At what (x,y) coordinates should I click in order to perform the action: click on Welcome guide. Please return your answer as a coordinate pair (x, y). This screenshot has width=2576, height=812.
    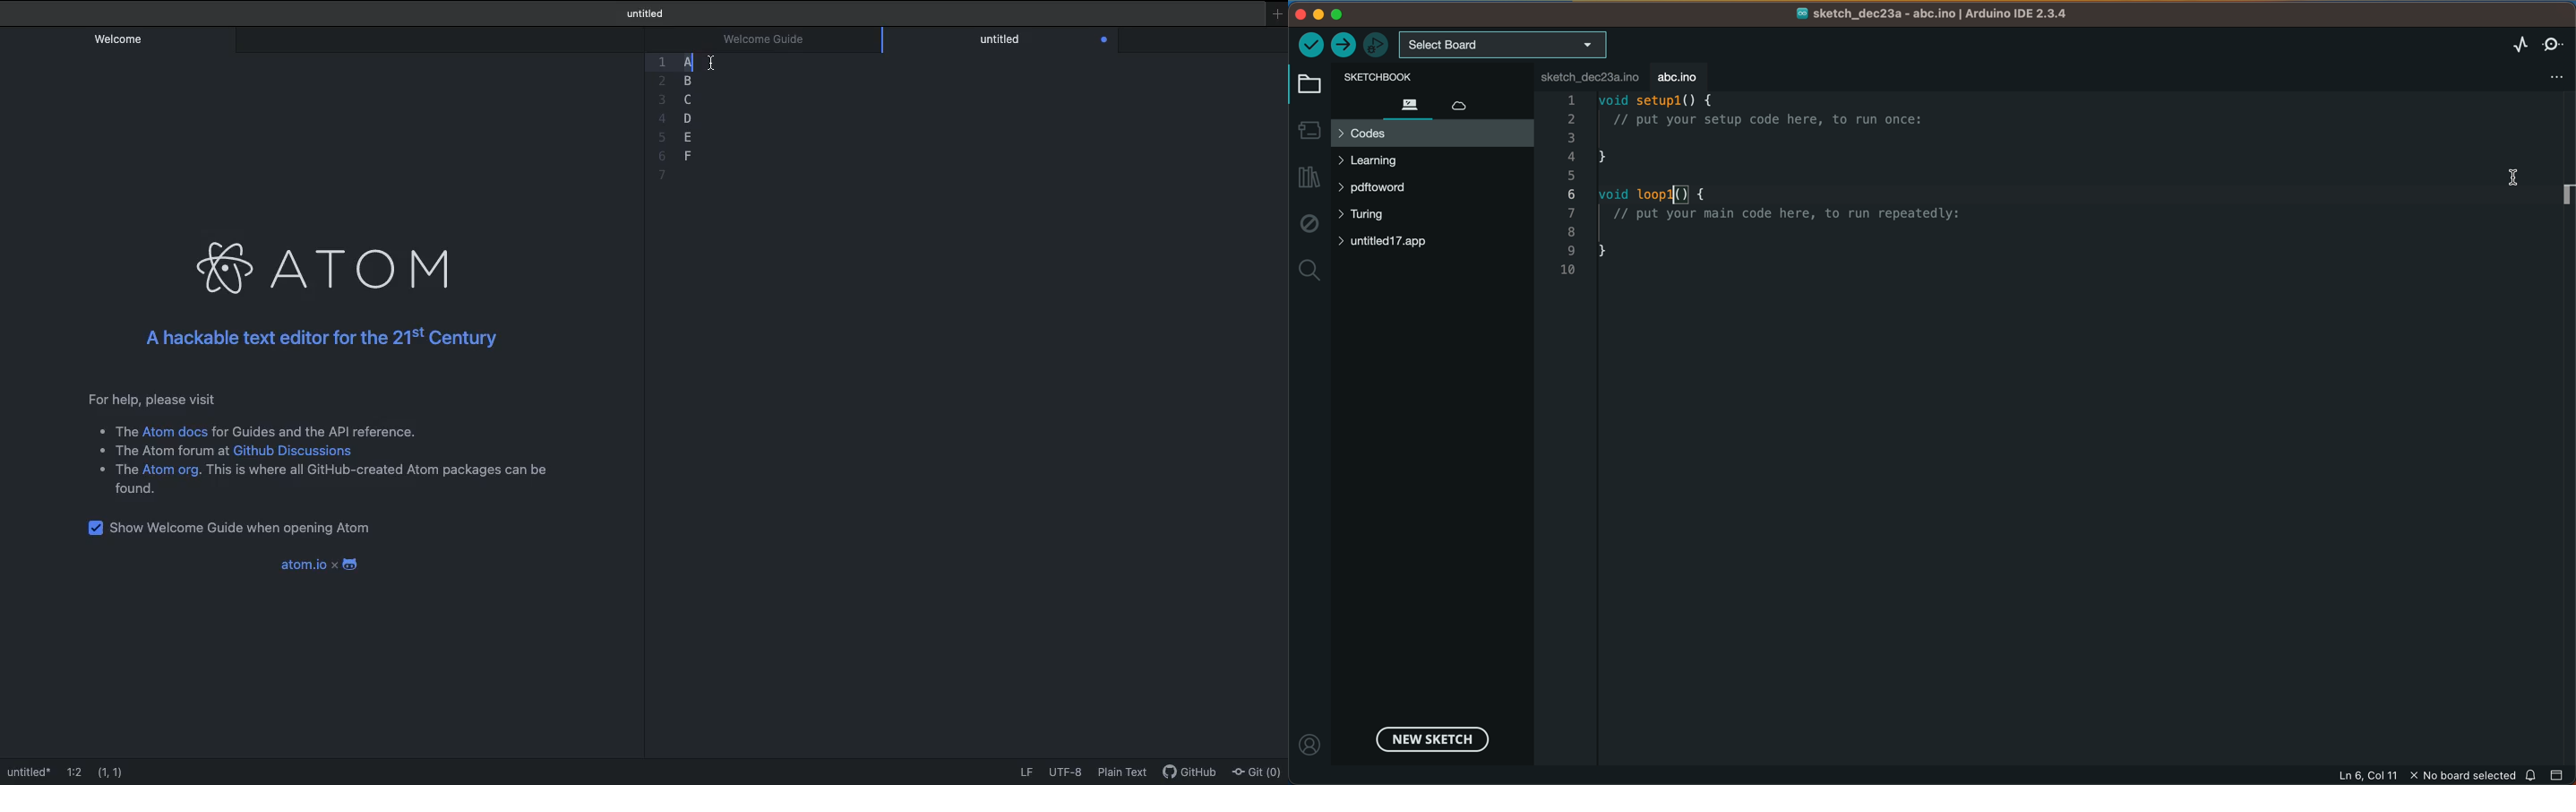
    Looking at the image, I should click on (765, 40).